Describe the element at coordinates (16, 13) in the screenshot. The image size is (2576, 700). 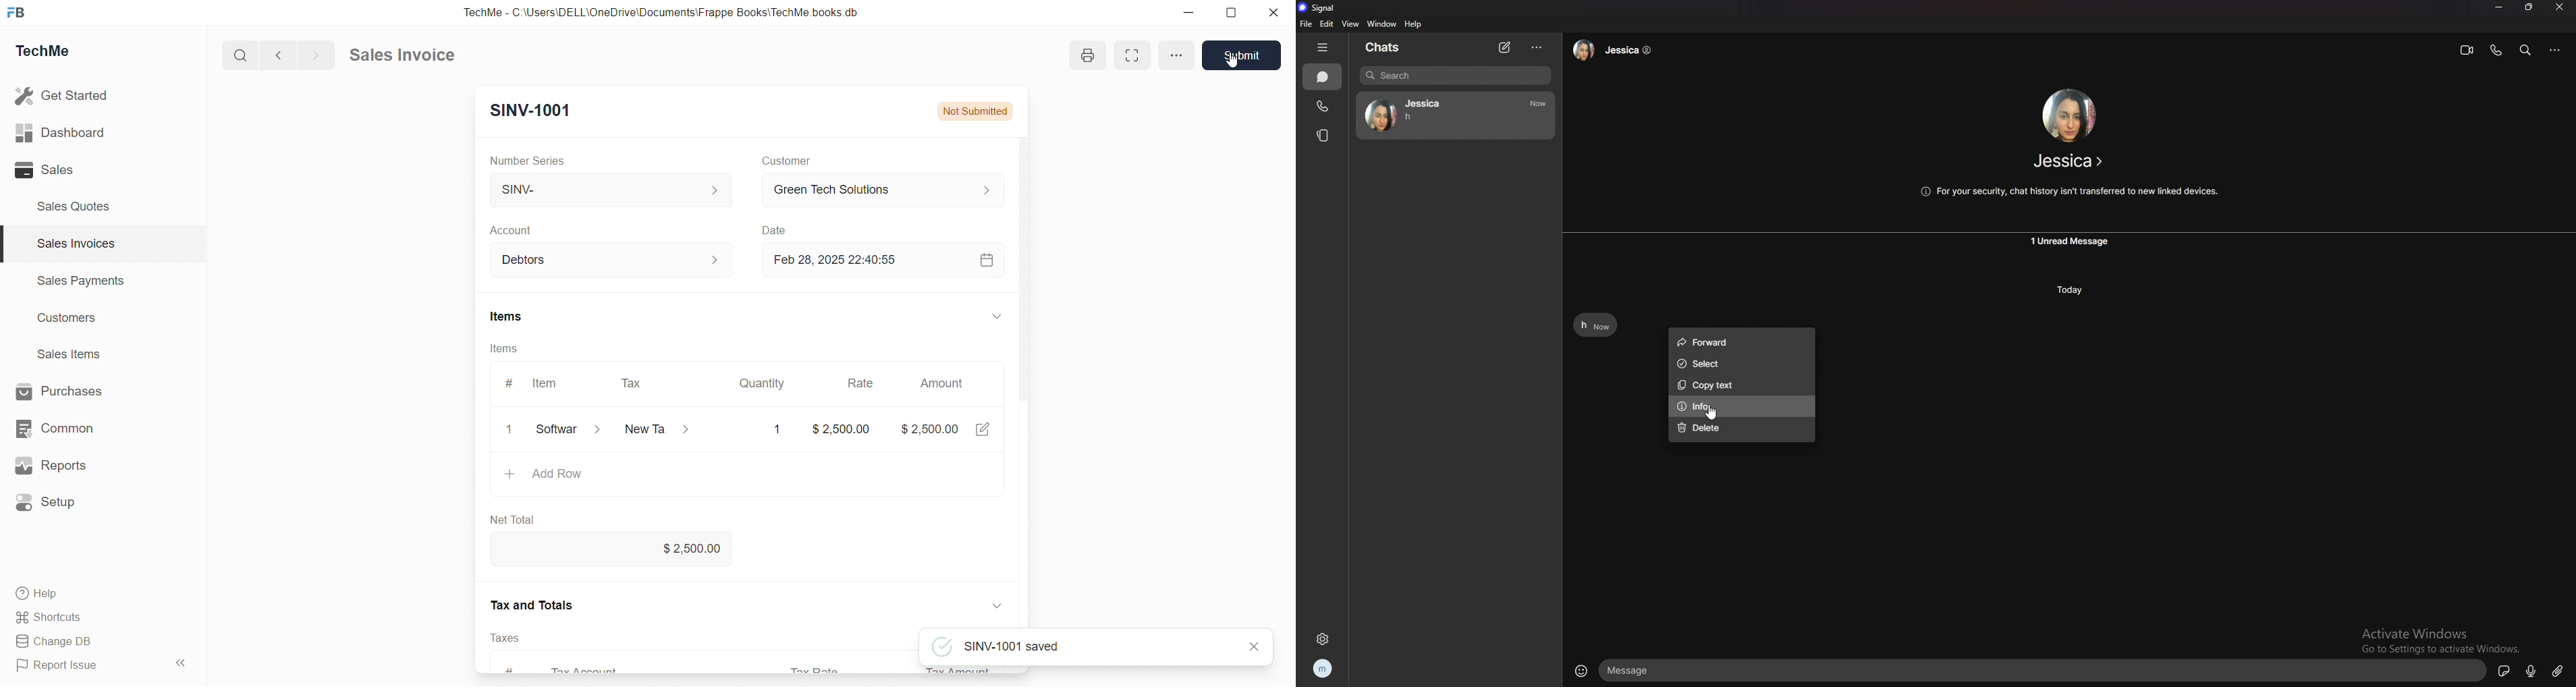
I see `FB` at that location.